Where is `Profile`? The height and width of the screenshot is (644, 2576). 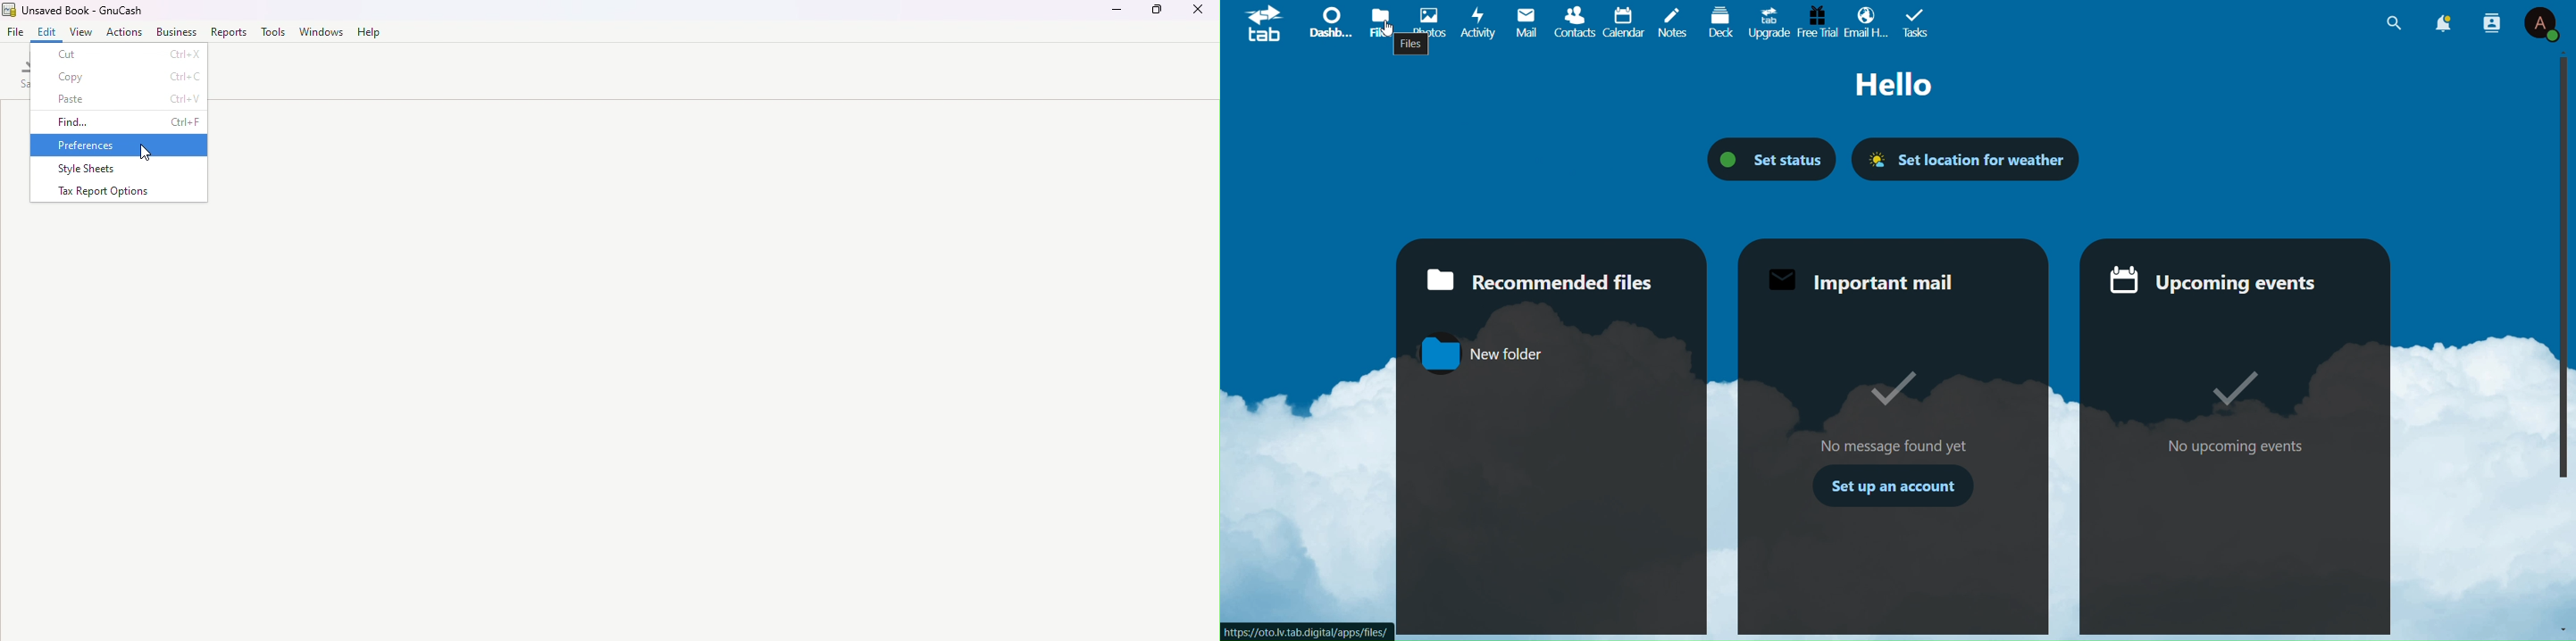
Profile is located at coordinates (2542, 25).